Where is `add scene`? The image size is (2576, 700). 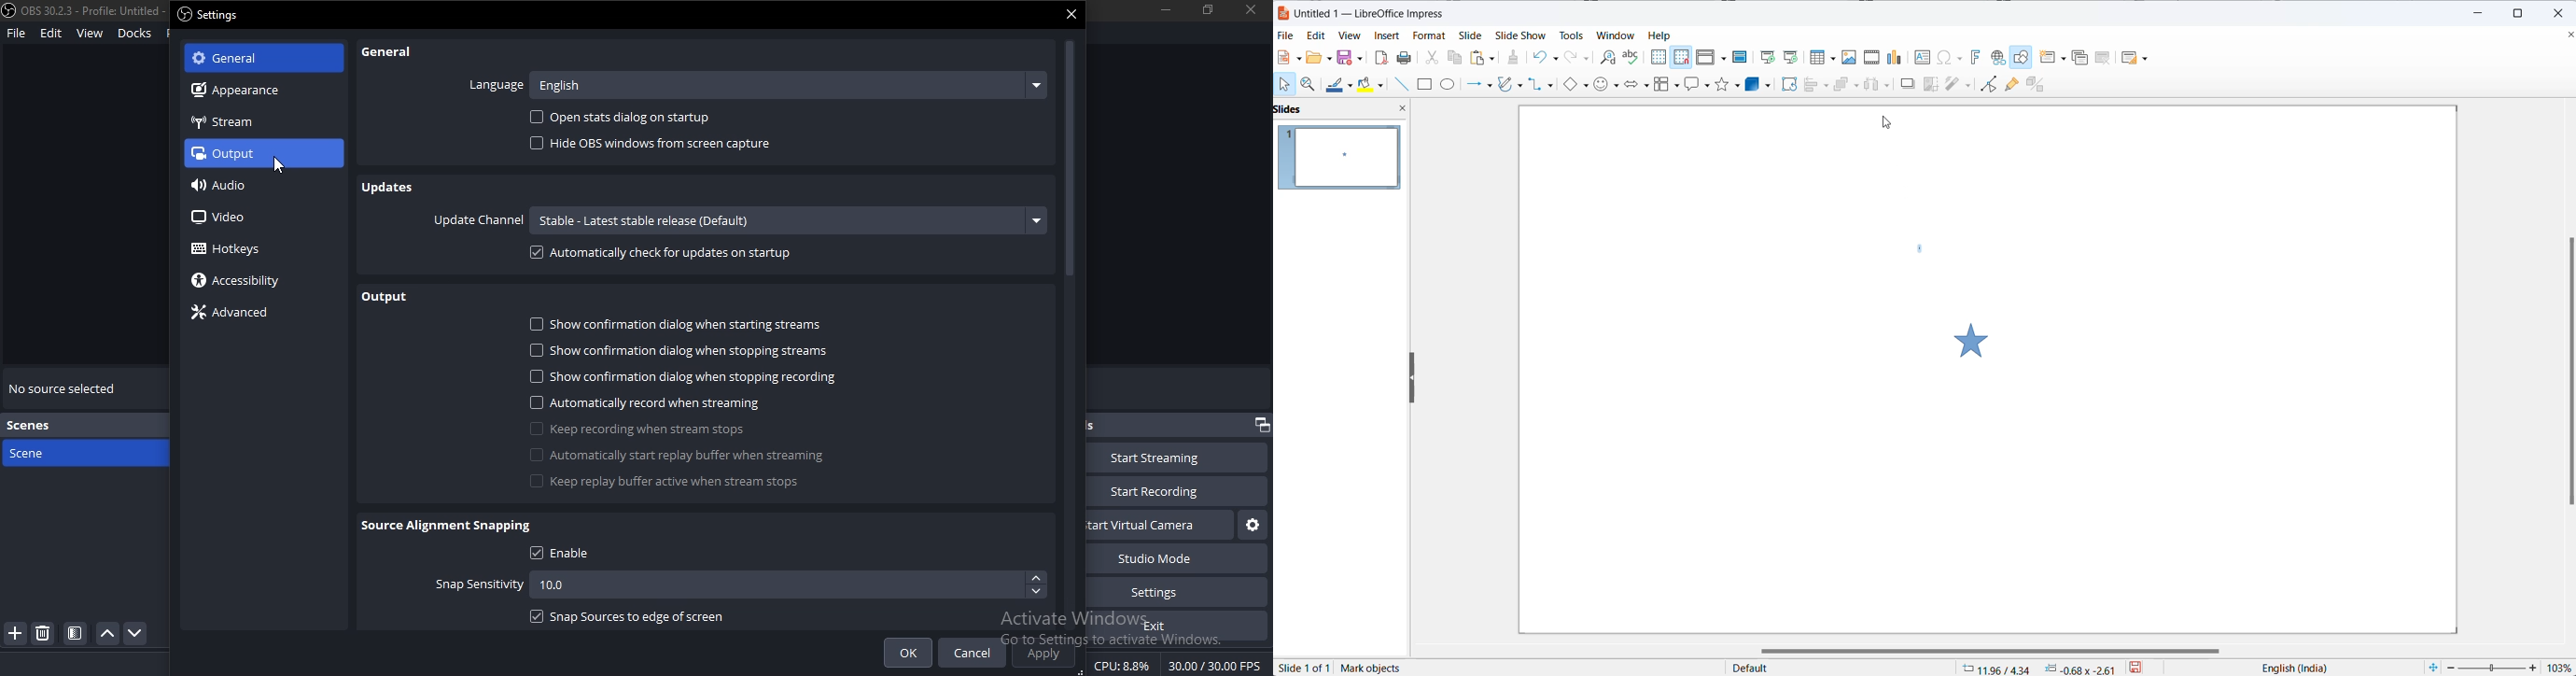
add scene is located at coordinates (16, 634).